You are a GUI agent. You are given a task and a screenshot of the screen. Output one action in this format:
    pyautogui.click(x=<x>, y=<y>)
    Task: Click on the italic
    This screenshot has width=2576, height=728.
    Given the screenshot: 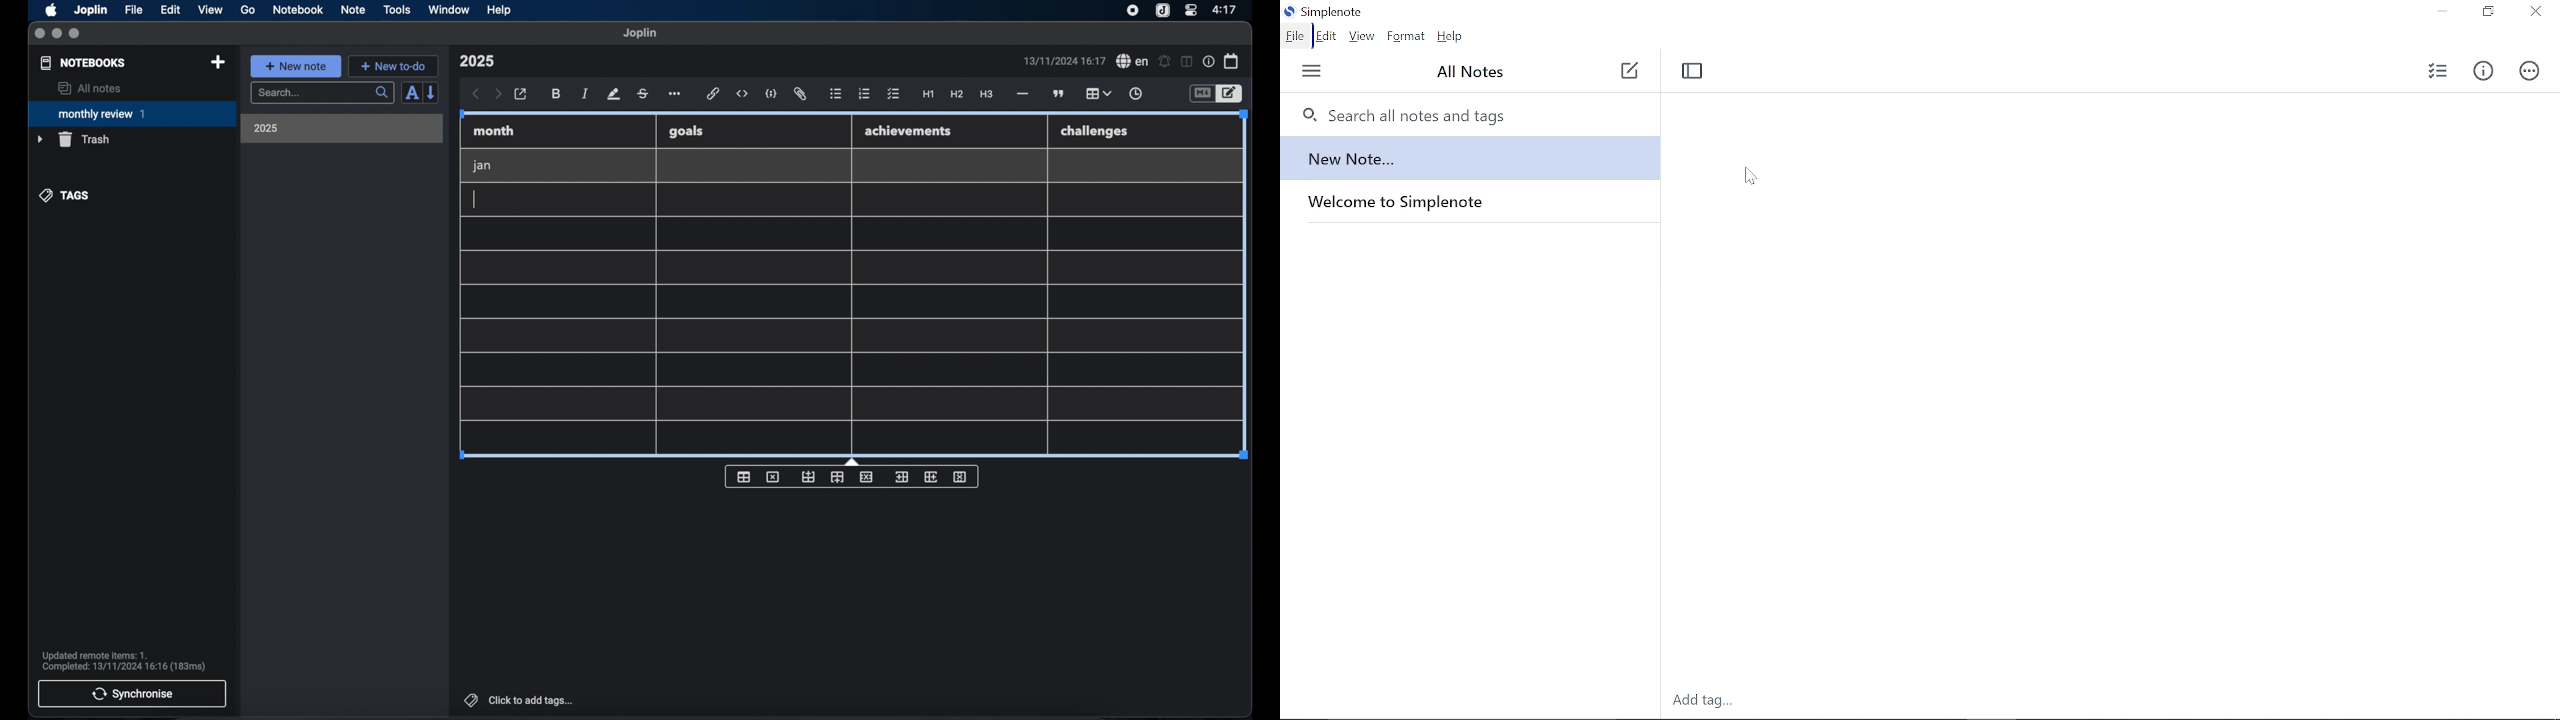 What is the action you would take?
    pyautogui.click(x=585, y=93)
    